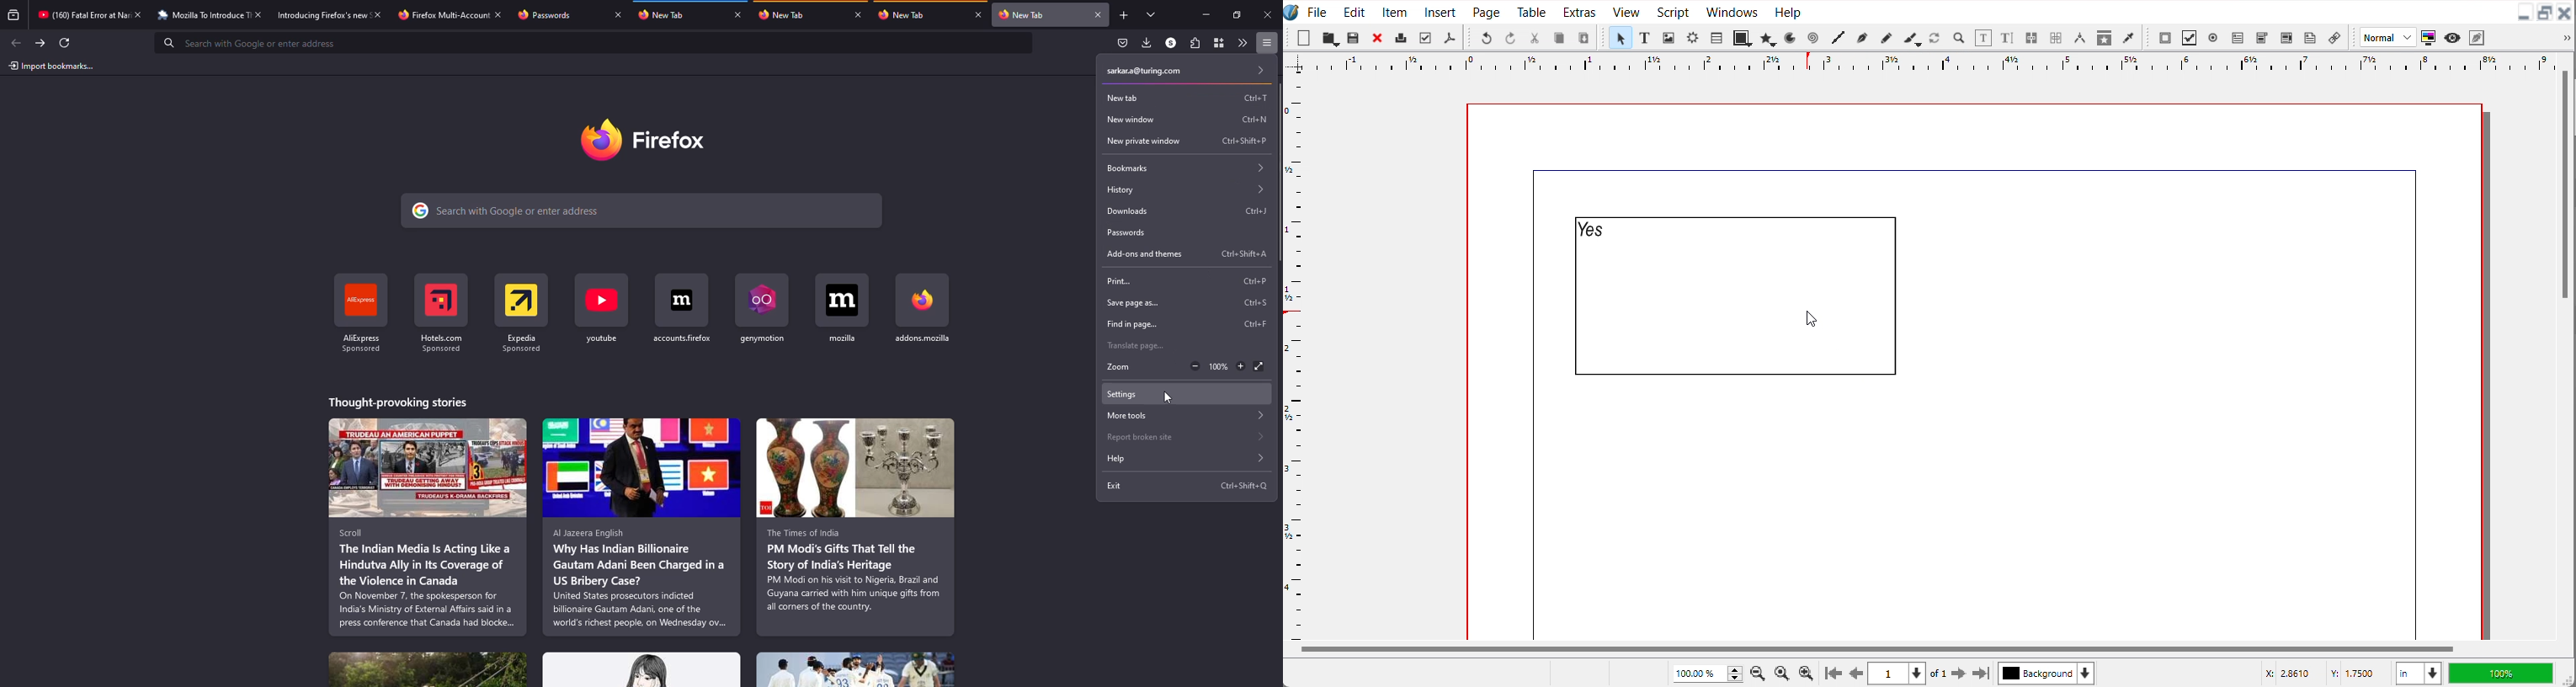 The height and width of the screenshot is (700, 2576). Describe the element at coordinates (1402, 37) in the screenshot. I see `Print` at that location.